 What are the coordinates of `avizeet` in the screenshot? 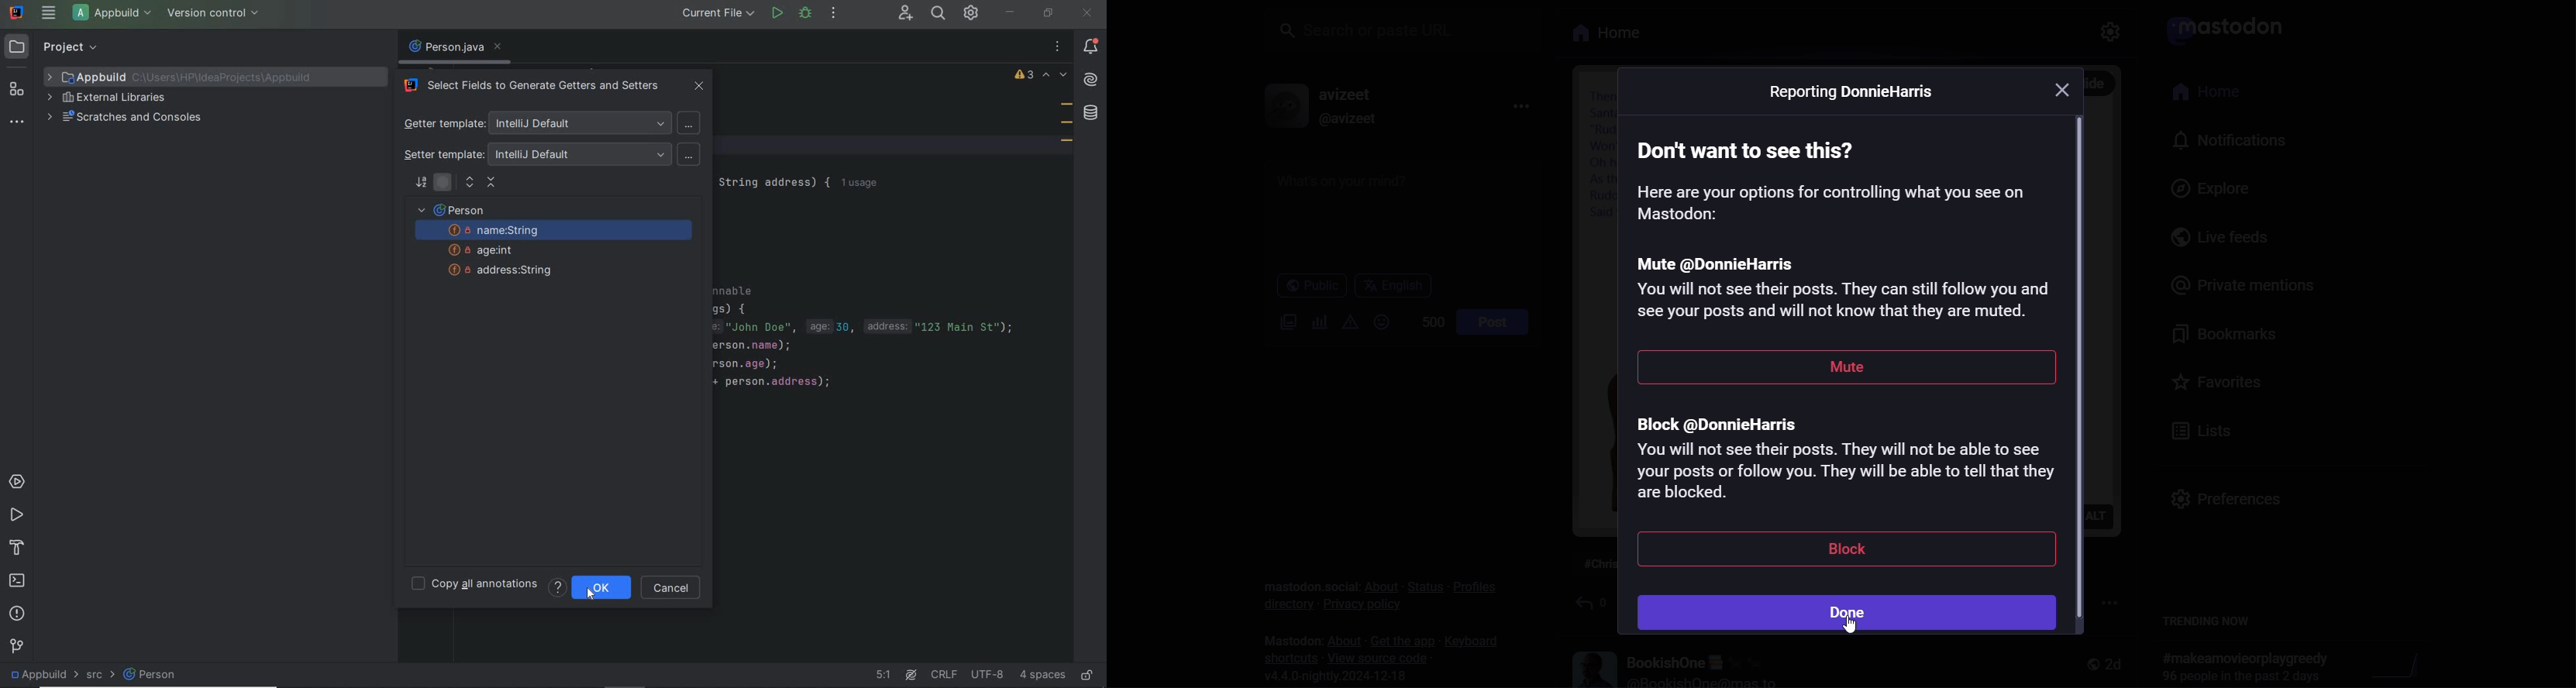 It's located at (1346, 93).